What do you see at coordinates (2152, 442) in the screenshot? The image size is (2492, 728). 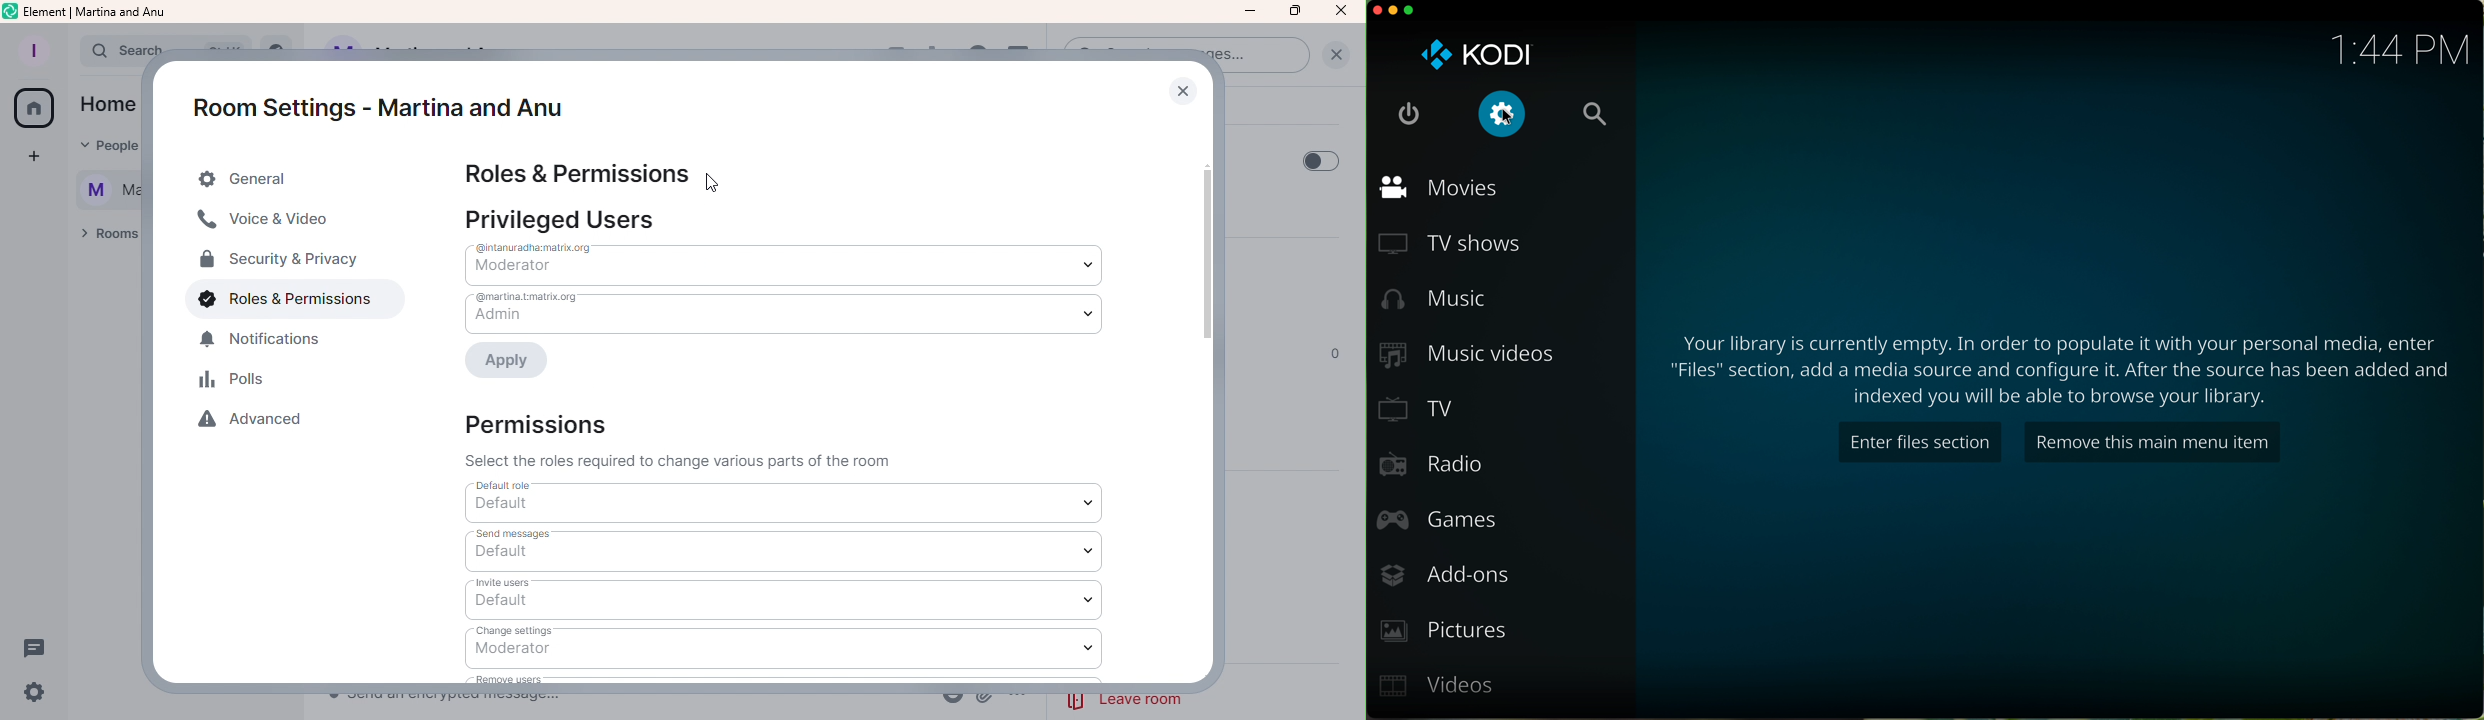 I see `remove this menu item` at bounding box center [2152, 442].